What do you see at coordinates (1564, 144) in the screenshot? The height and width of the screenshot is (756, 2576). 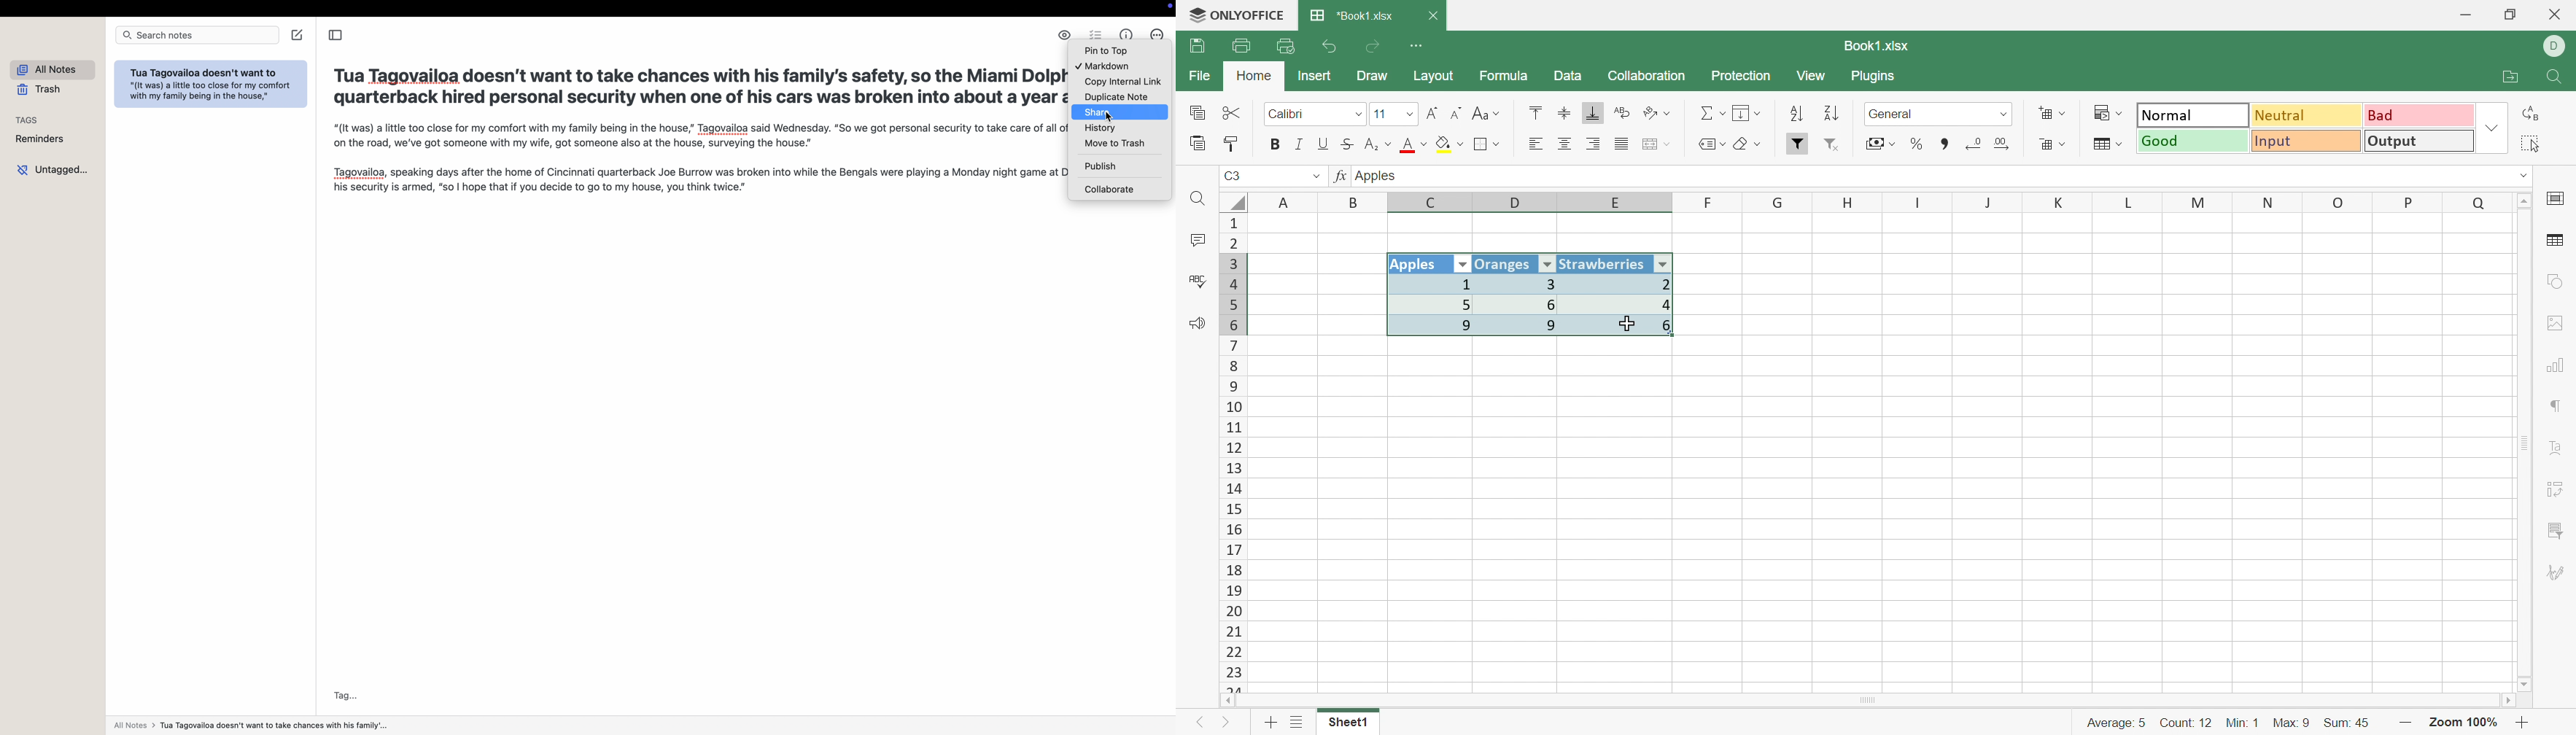 I see `Align Center` at bounding box center [1564, 144].